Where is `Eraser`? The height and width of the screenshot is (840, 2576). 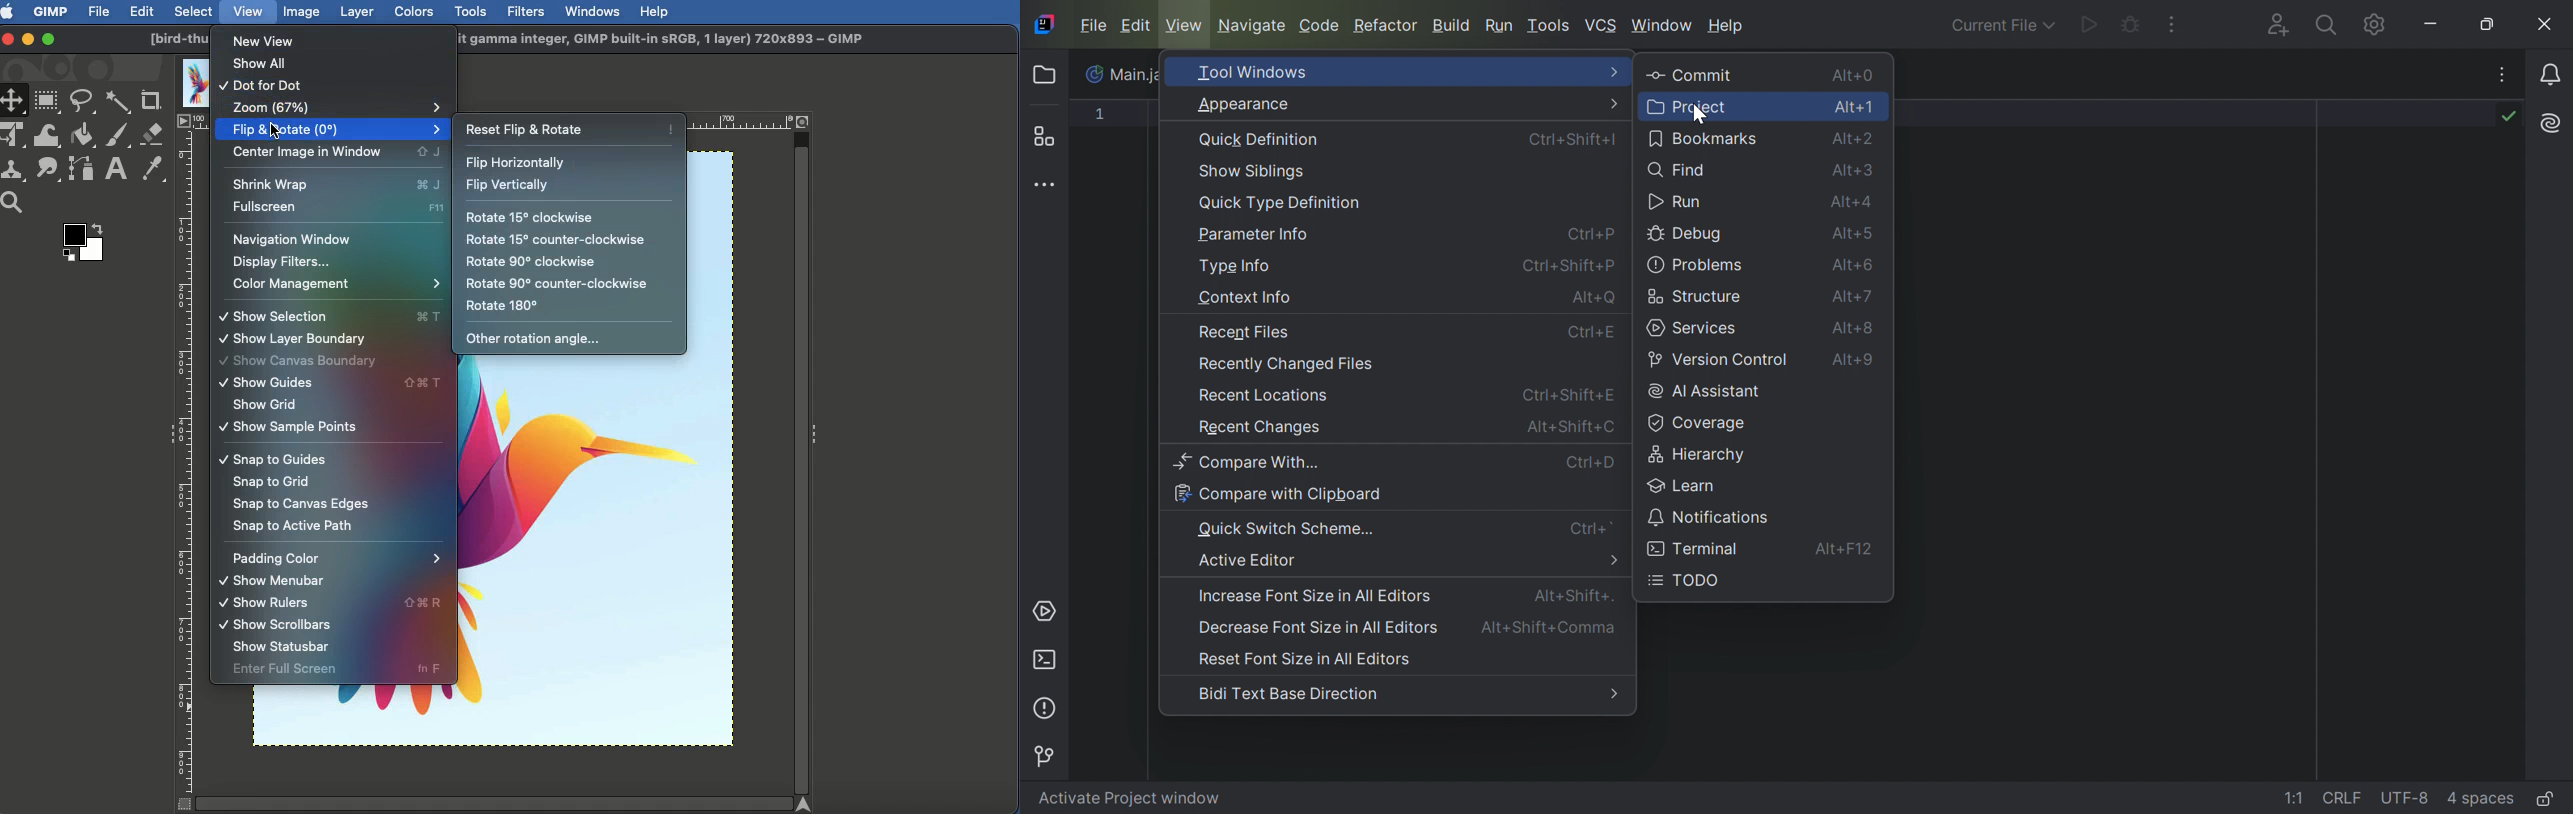 Eraser is located at coordinates (153, 135).